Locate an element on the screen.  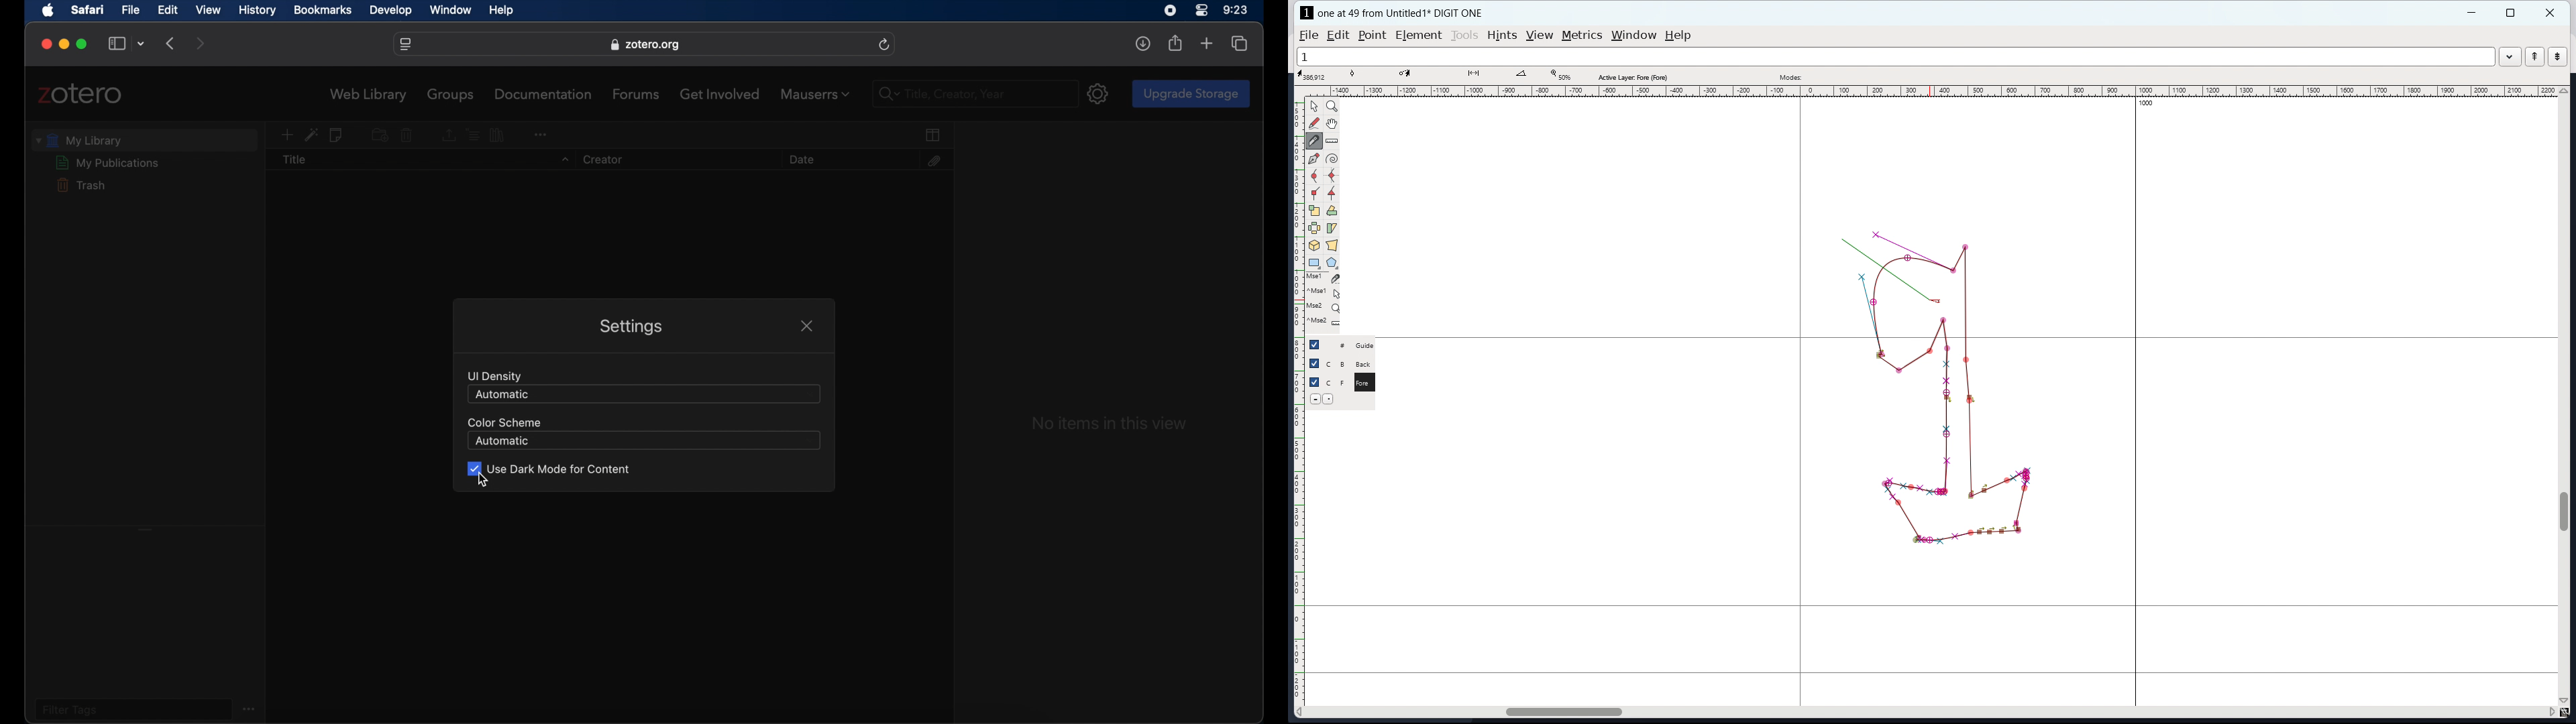
view is located at coordinates (209, 9).